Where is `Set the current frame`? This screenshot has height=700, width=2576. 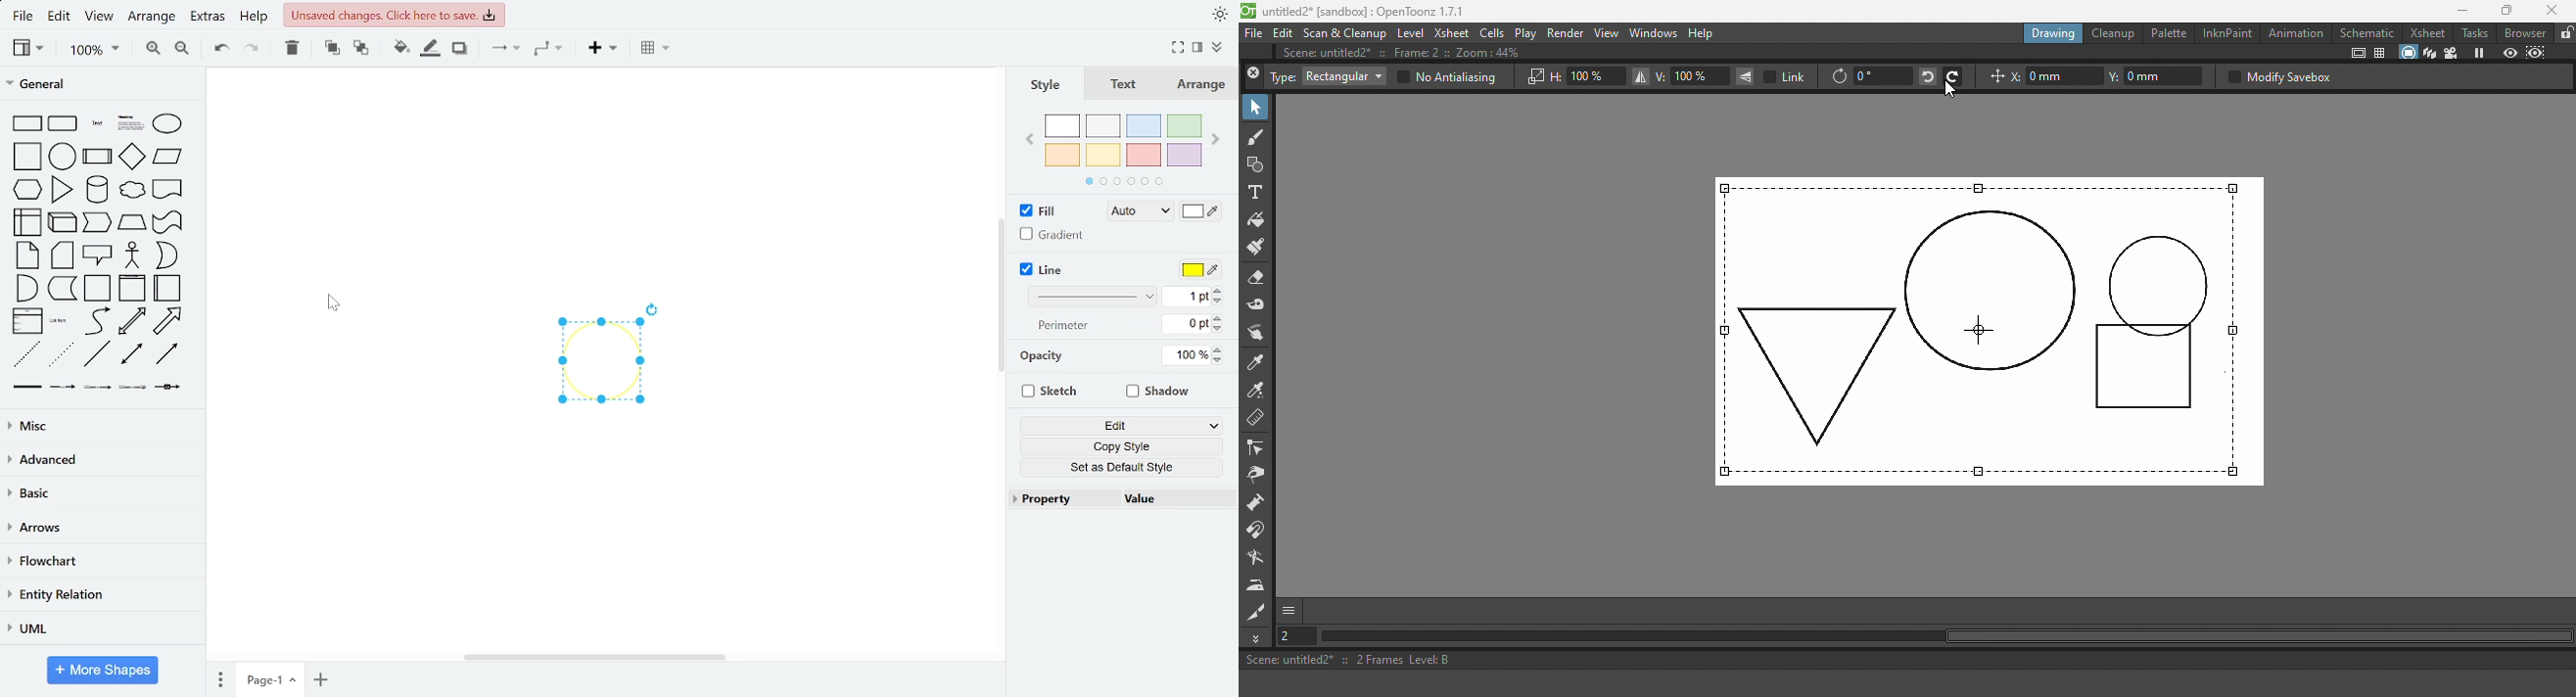
Set the current frame is located at coordinates (1299, 637).